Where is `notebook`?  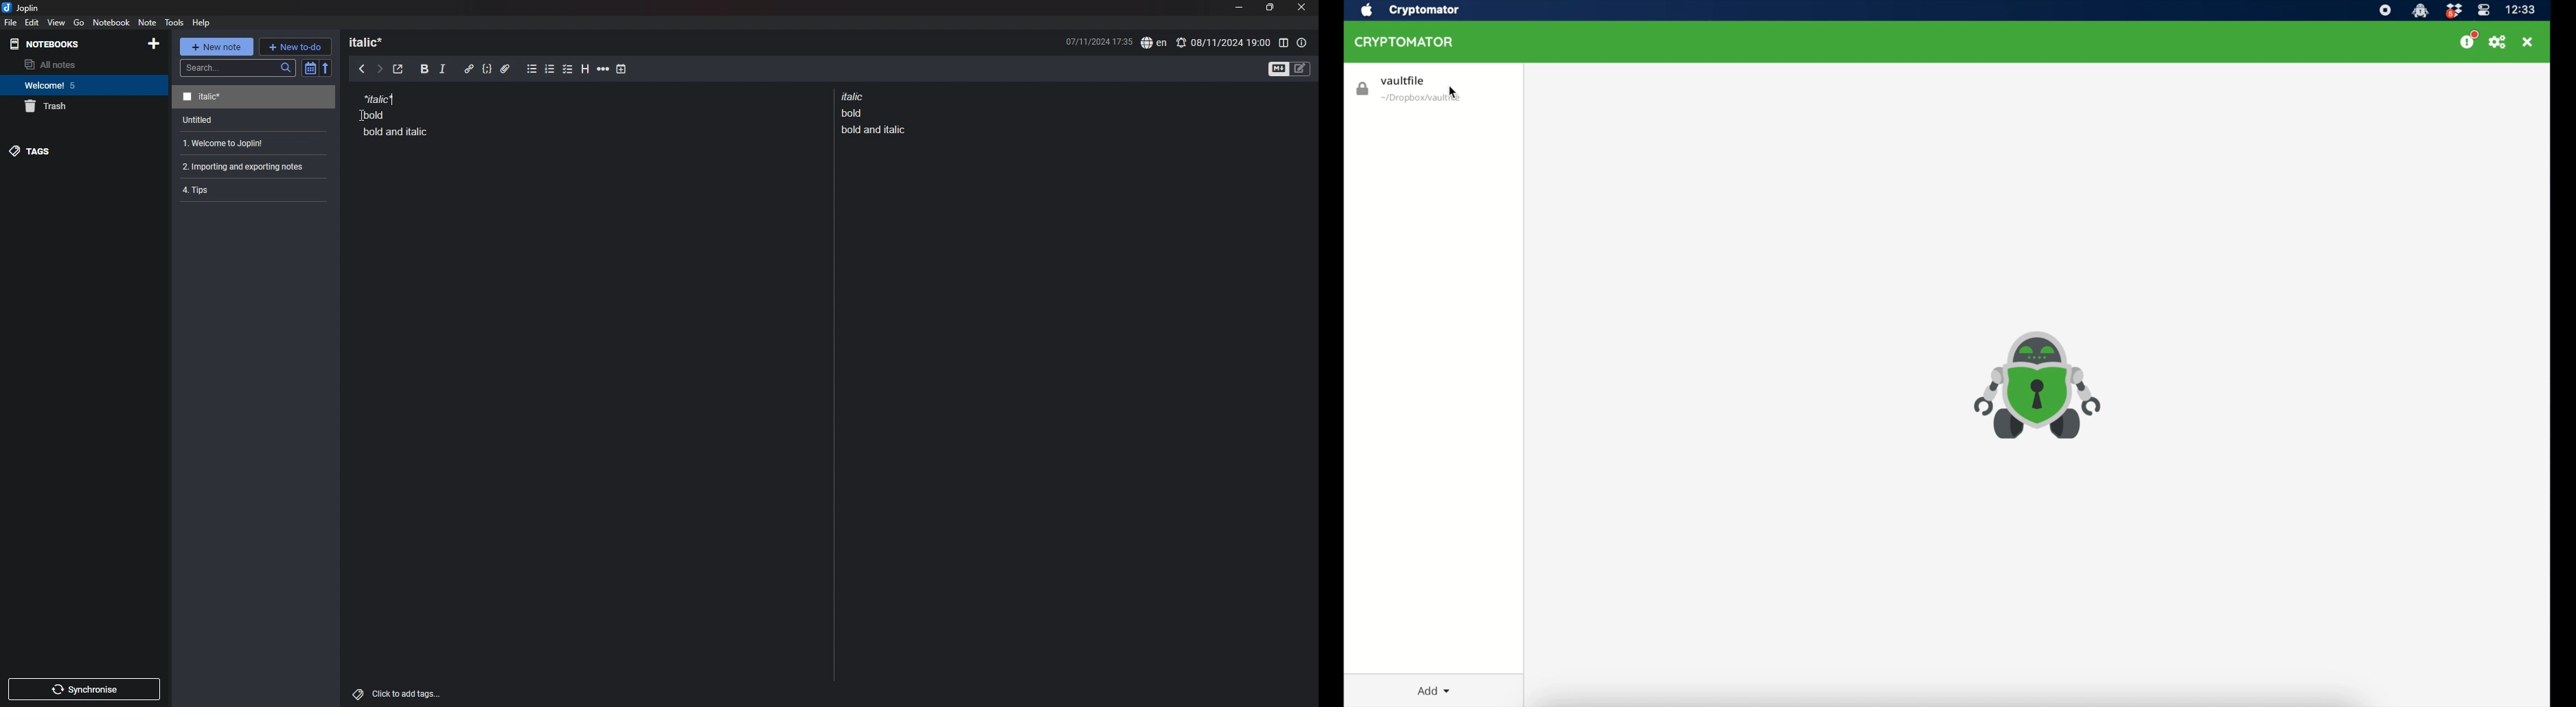 notebook is located at coordinates (112, 22).